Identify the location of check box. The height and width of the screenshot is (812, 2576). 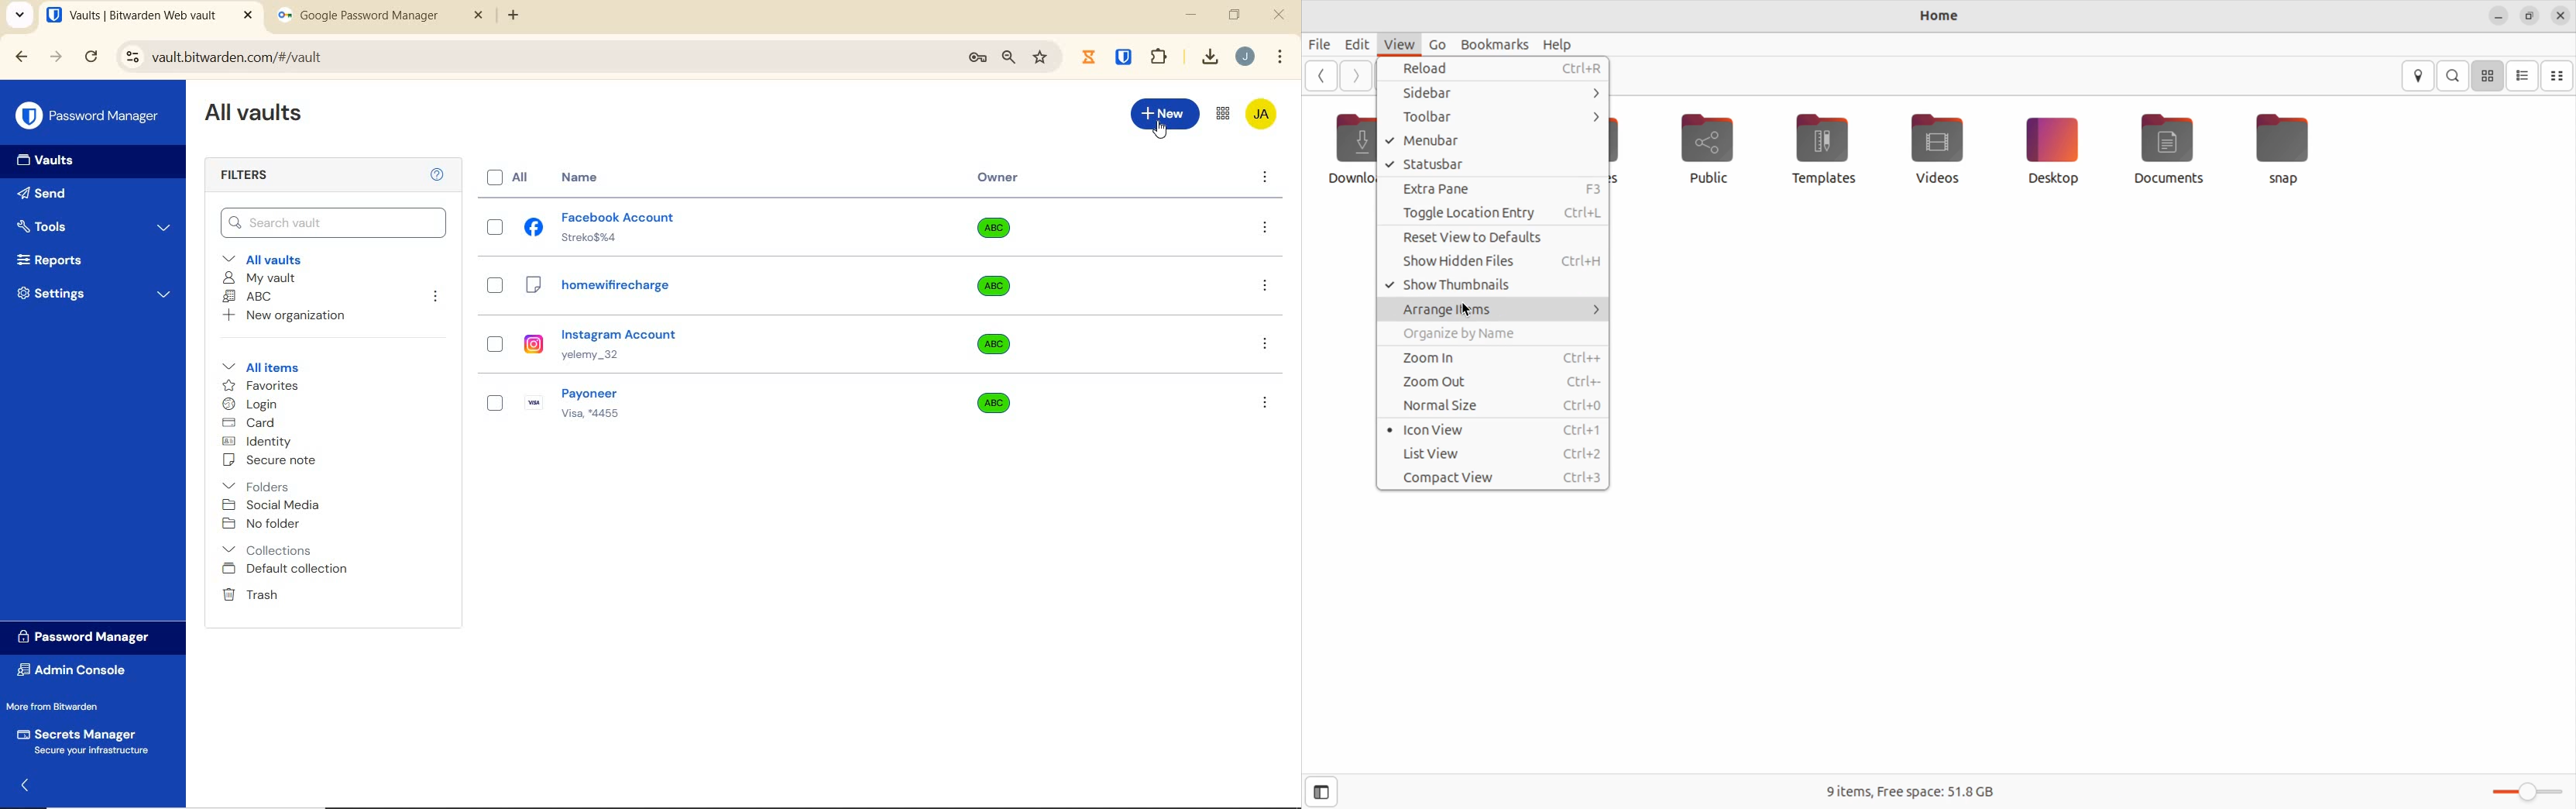
(489, 352).